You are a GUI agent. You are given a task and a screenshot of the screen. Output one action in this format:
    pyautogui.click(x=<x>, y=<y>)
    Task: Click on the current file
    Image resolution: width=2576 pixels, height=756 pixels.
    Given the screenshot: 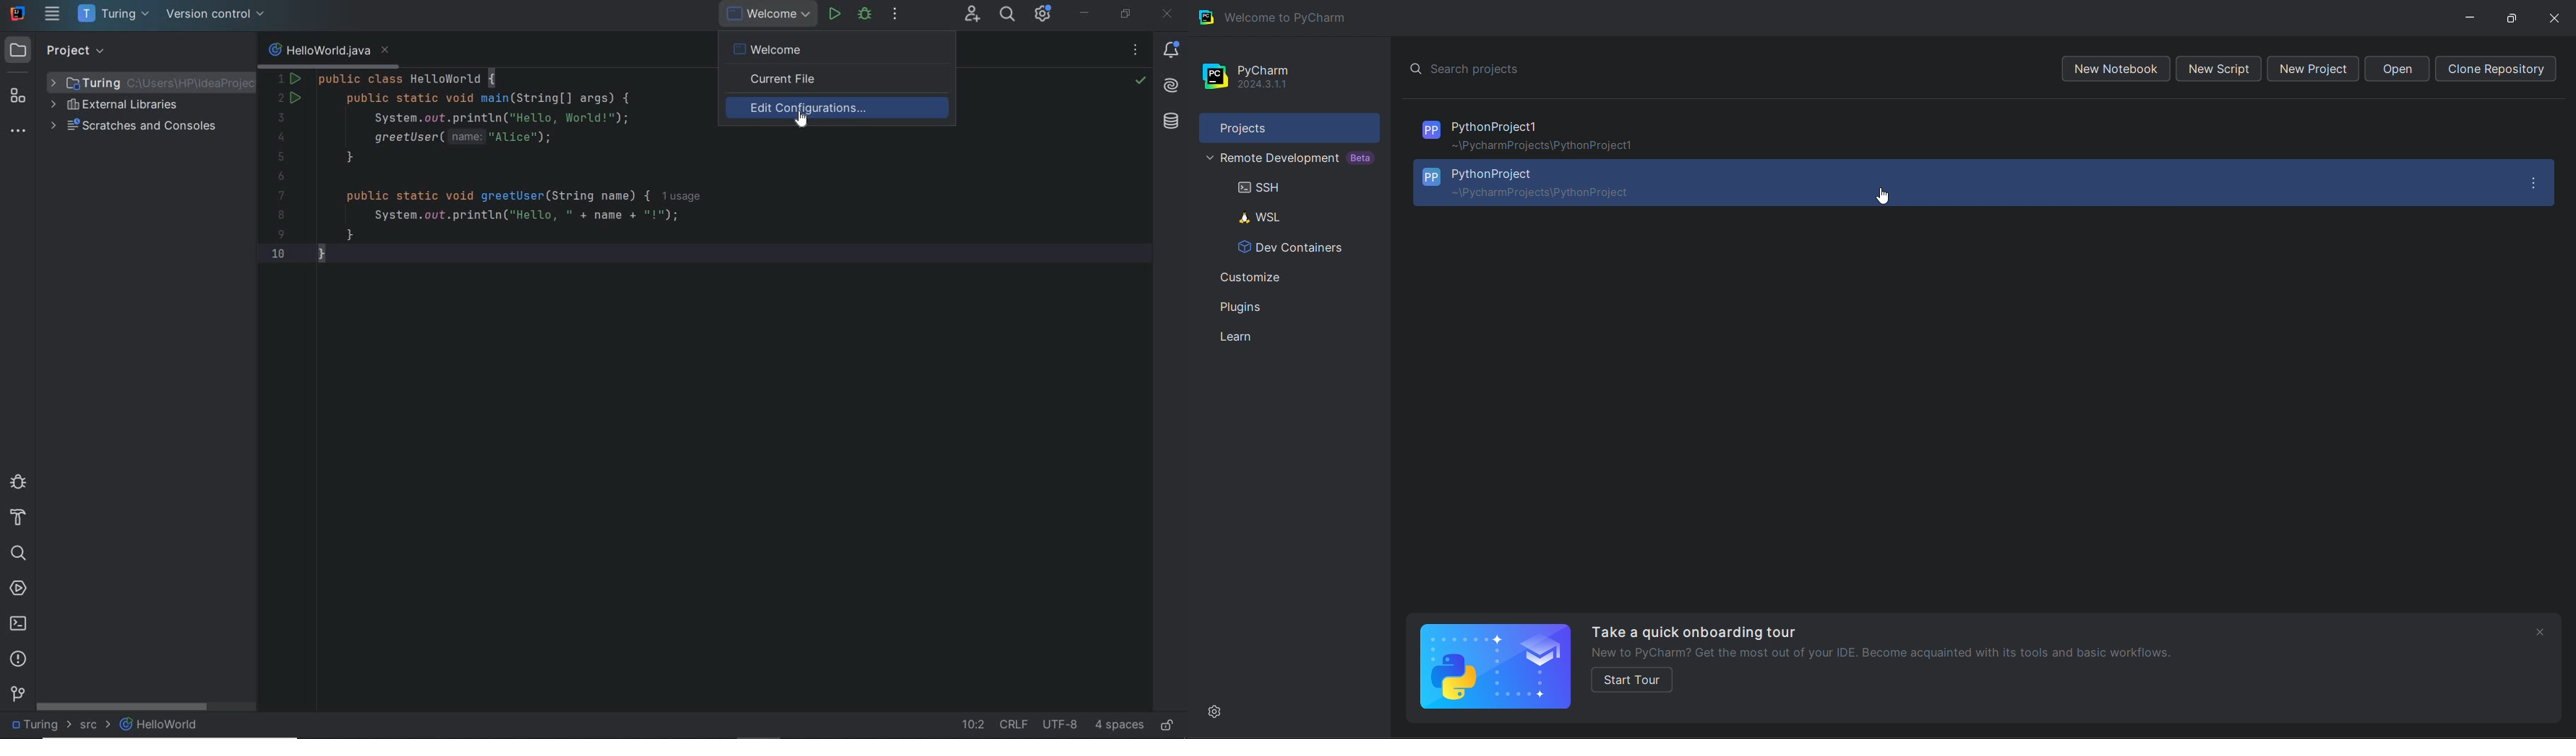 What is the action you would take?
    pyautogui.click(x=841, y=81)
    